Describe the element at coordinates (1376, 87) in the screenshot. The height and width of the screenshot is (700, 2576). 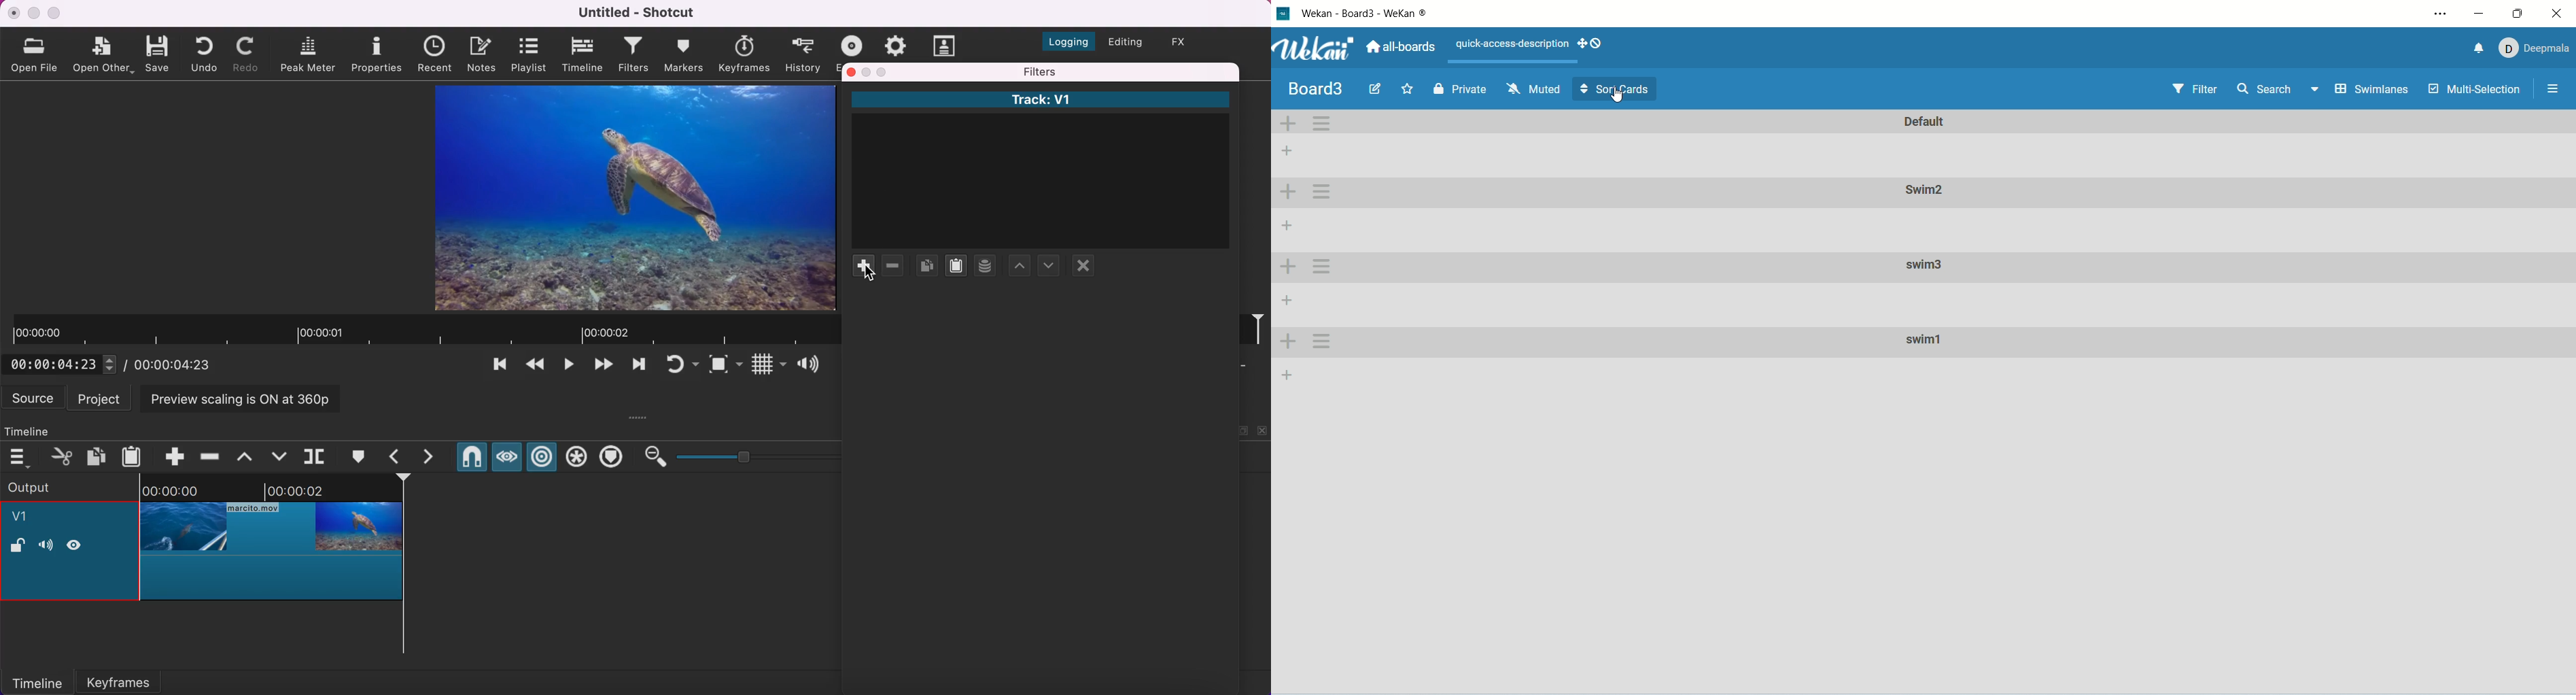
I see `edit` at that location.